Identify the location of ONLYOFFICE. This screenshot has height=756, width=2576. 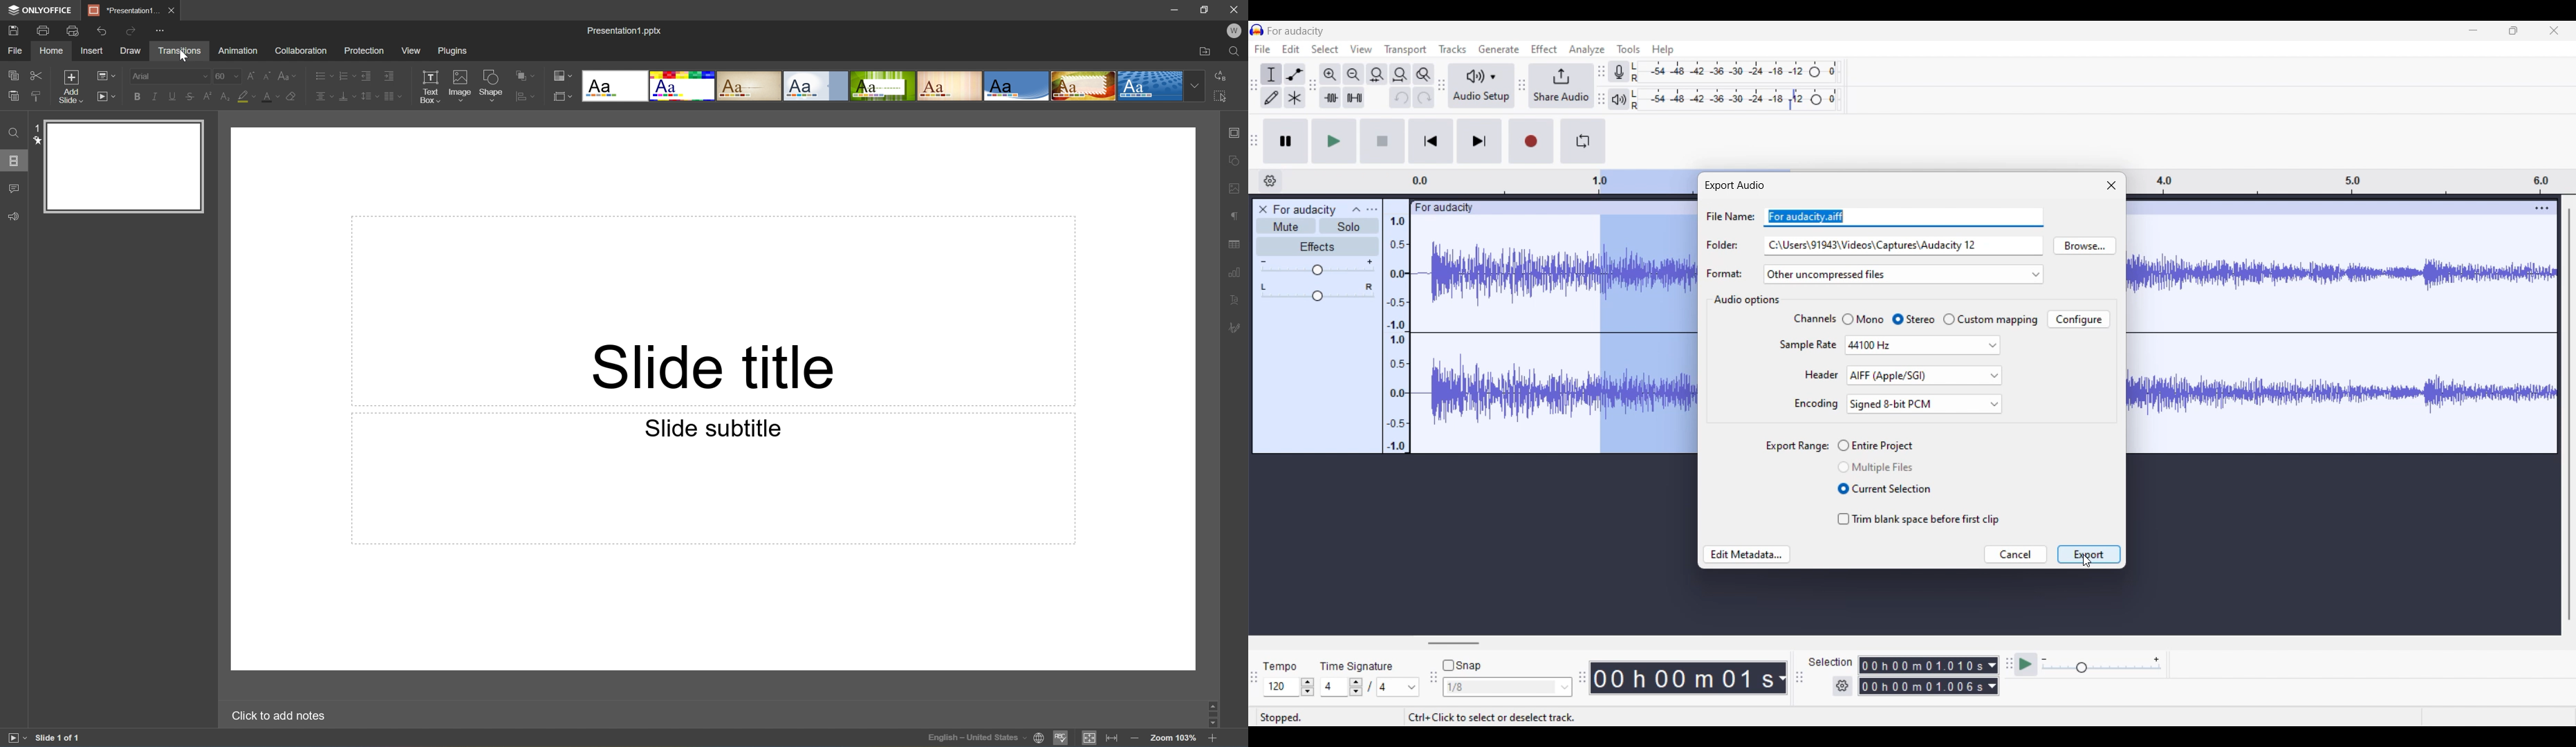
(42, 10).